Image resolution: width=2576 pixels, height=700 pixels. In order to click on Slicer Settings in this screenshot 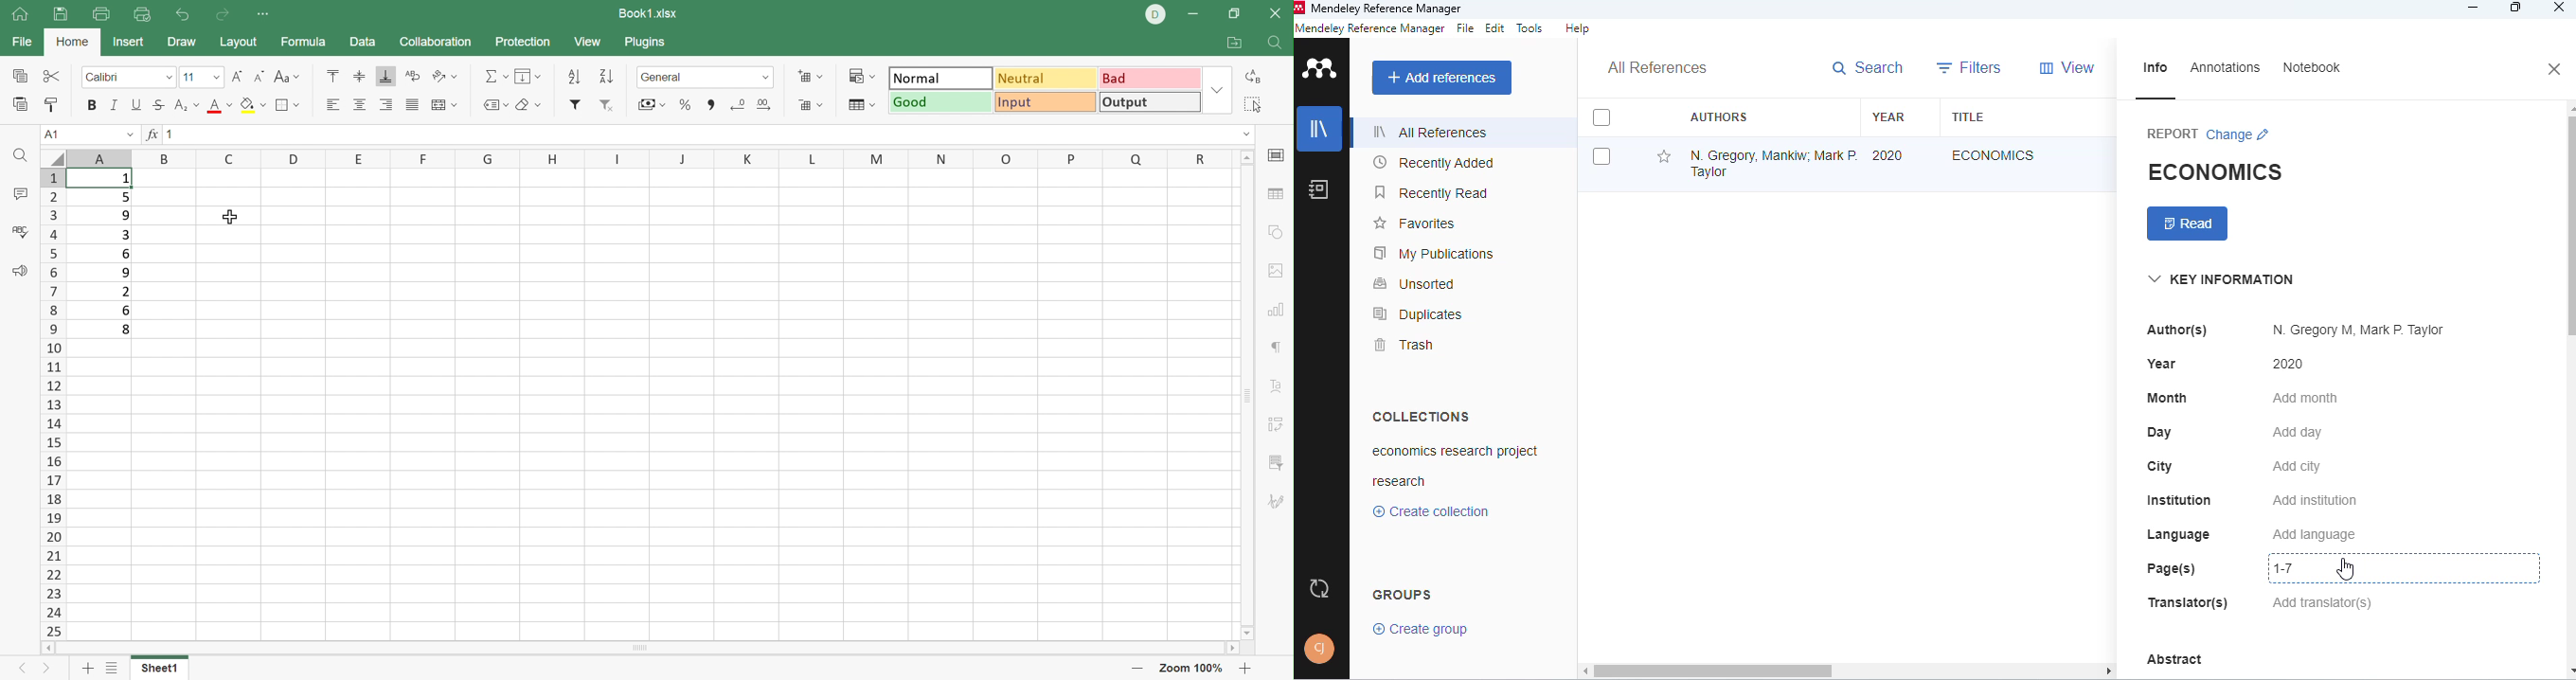, I will do `click(1276, 465)`.